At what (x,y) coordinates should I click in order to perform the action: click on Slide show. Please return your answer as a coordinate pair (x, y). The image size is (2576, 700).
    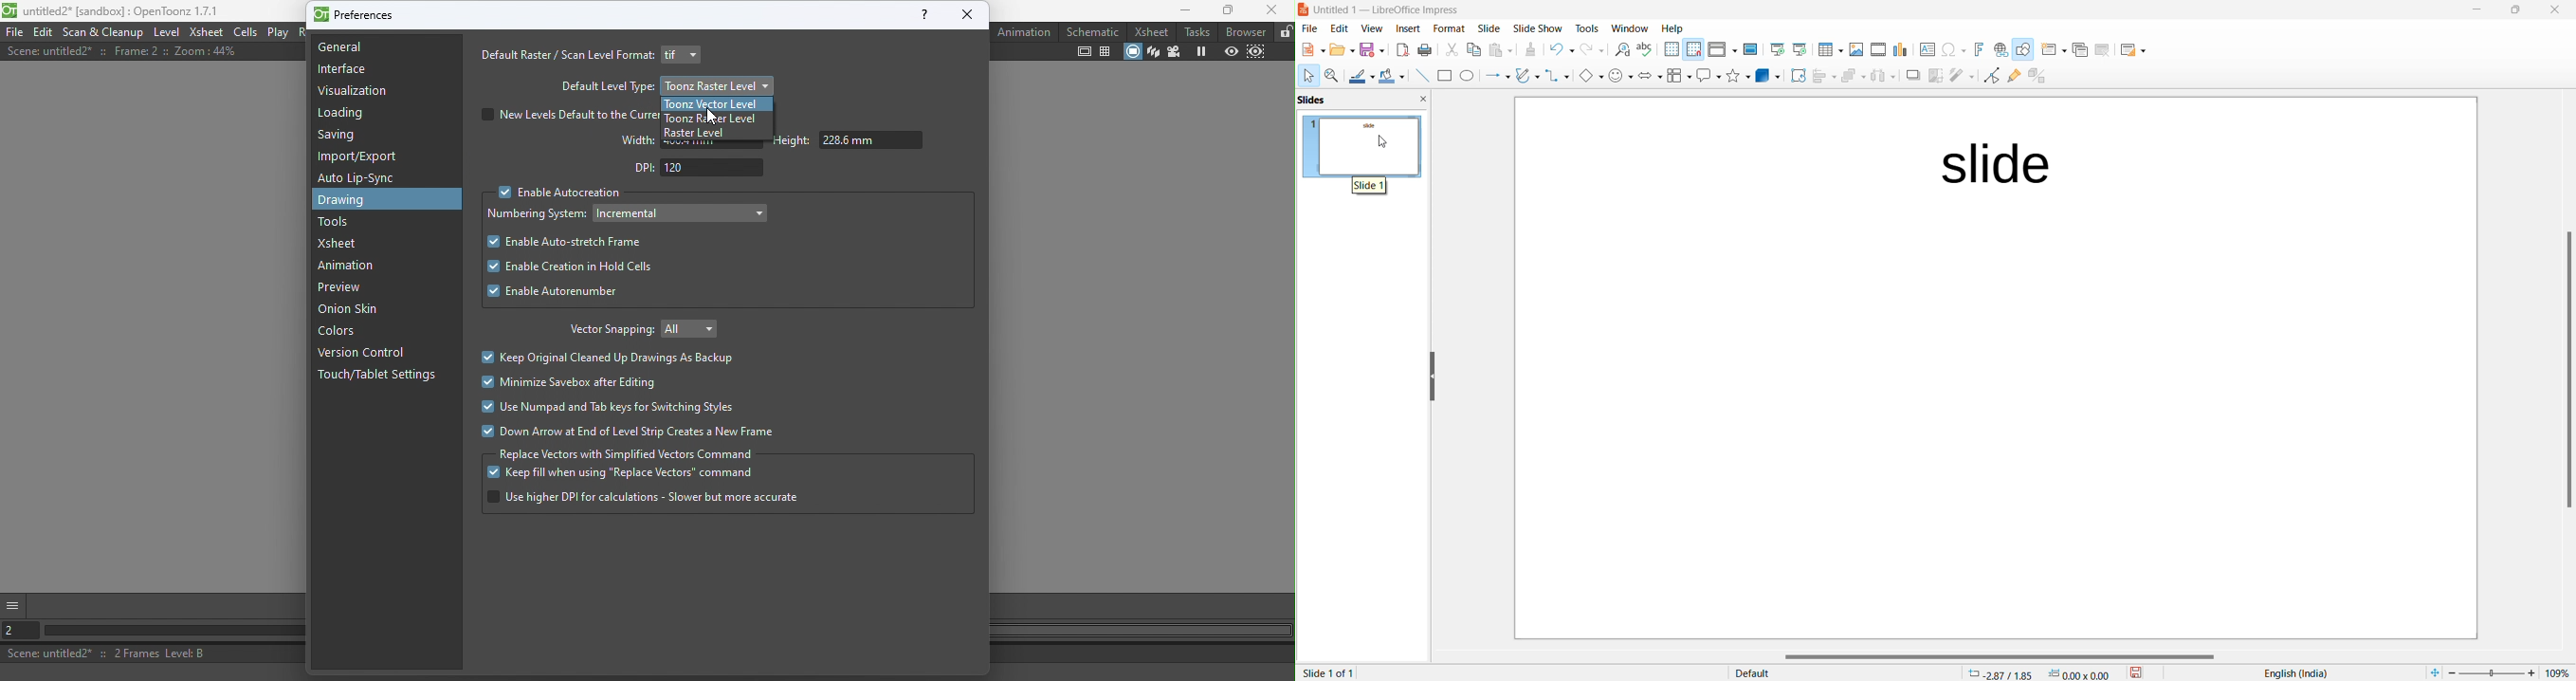
    Looking at the image, I should click on (1537, 27).